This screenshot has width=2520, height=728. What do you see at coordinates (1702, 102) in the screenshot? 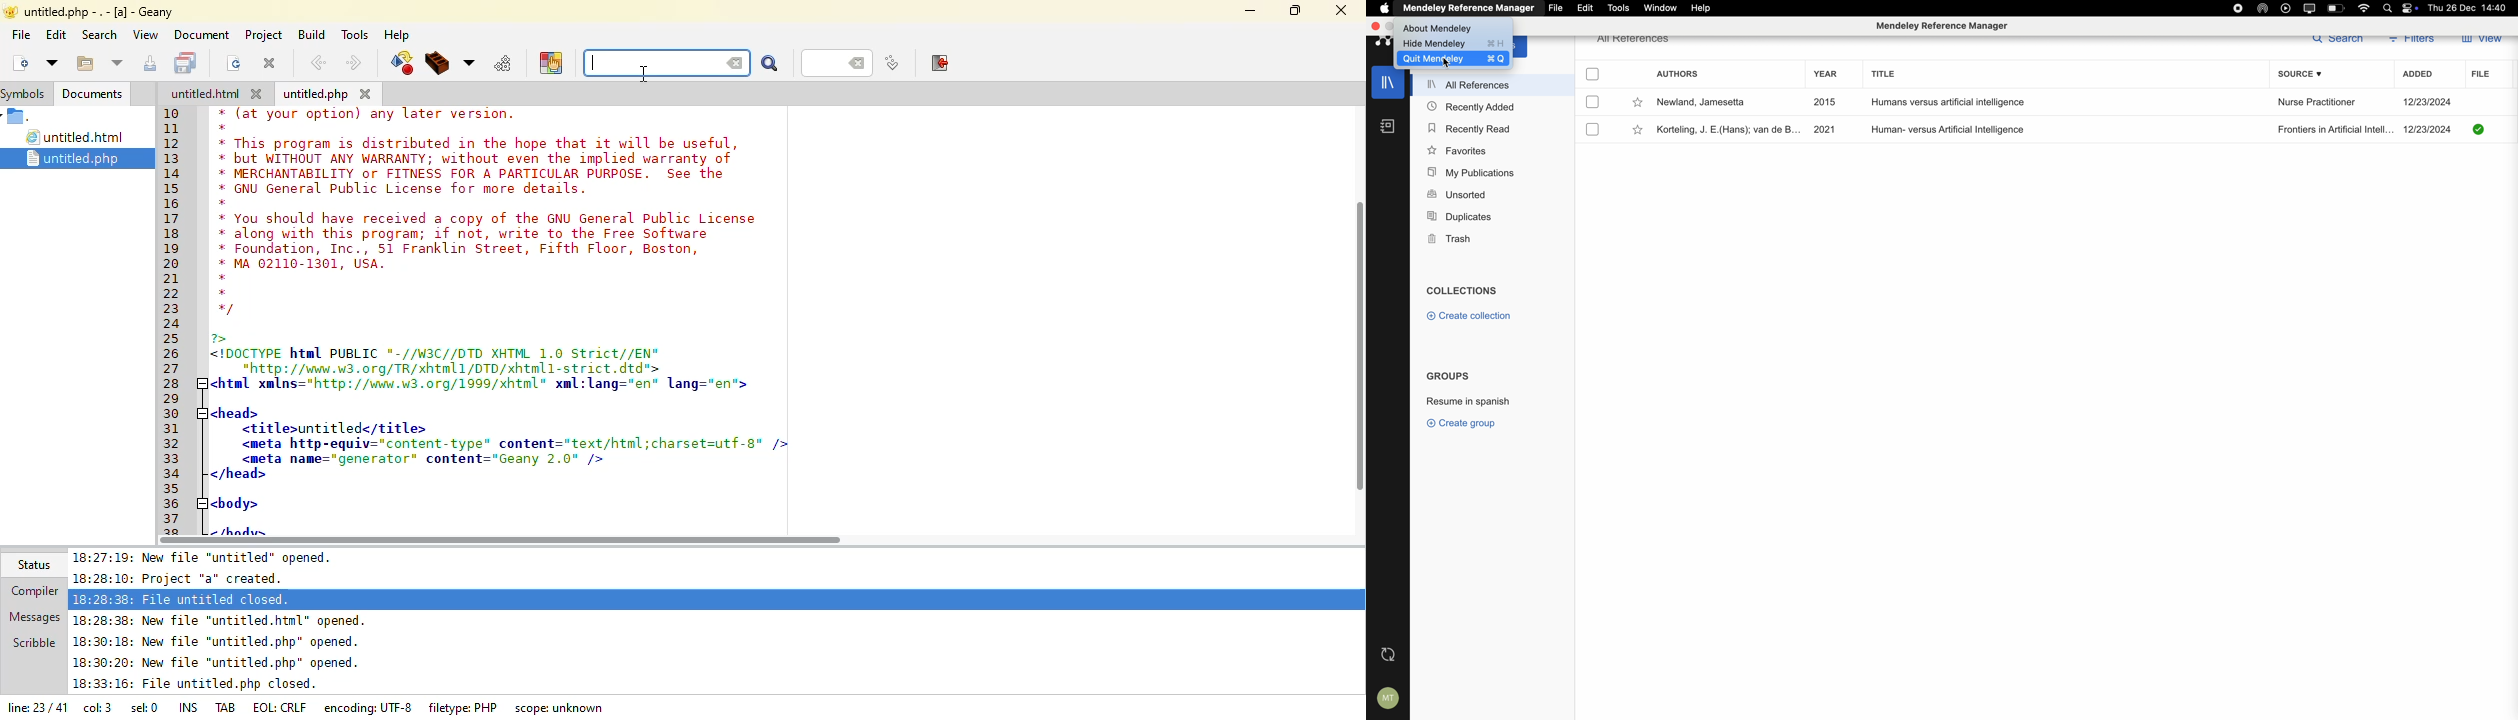
I see `Newland, Jamesetta` at bounding box center [1702, 102].